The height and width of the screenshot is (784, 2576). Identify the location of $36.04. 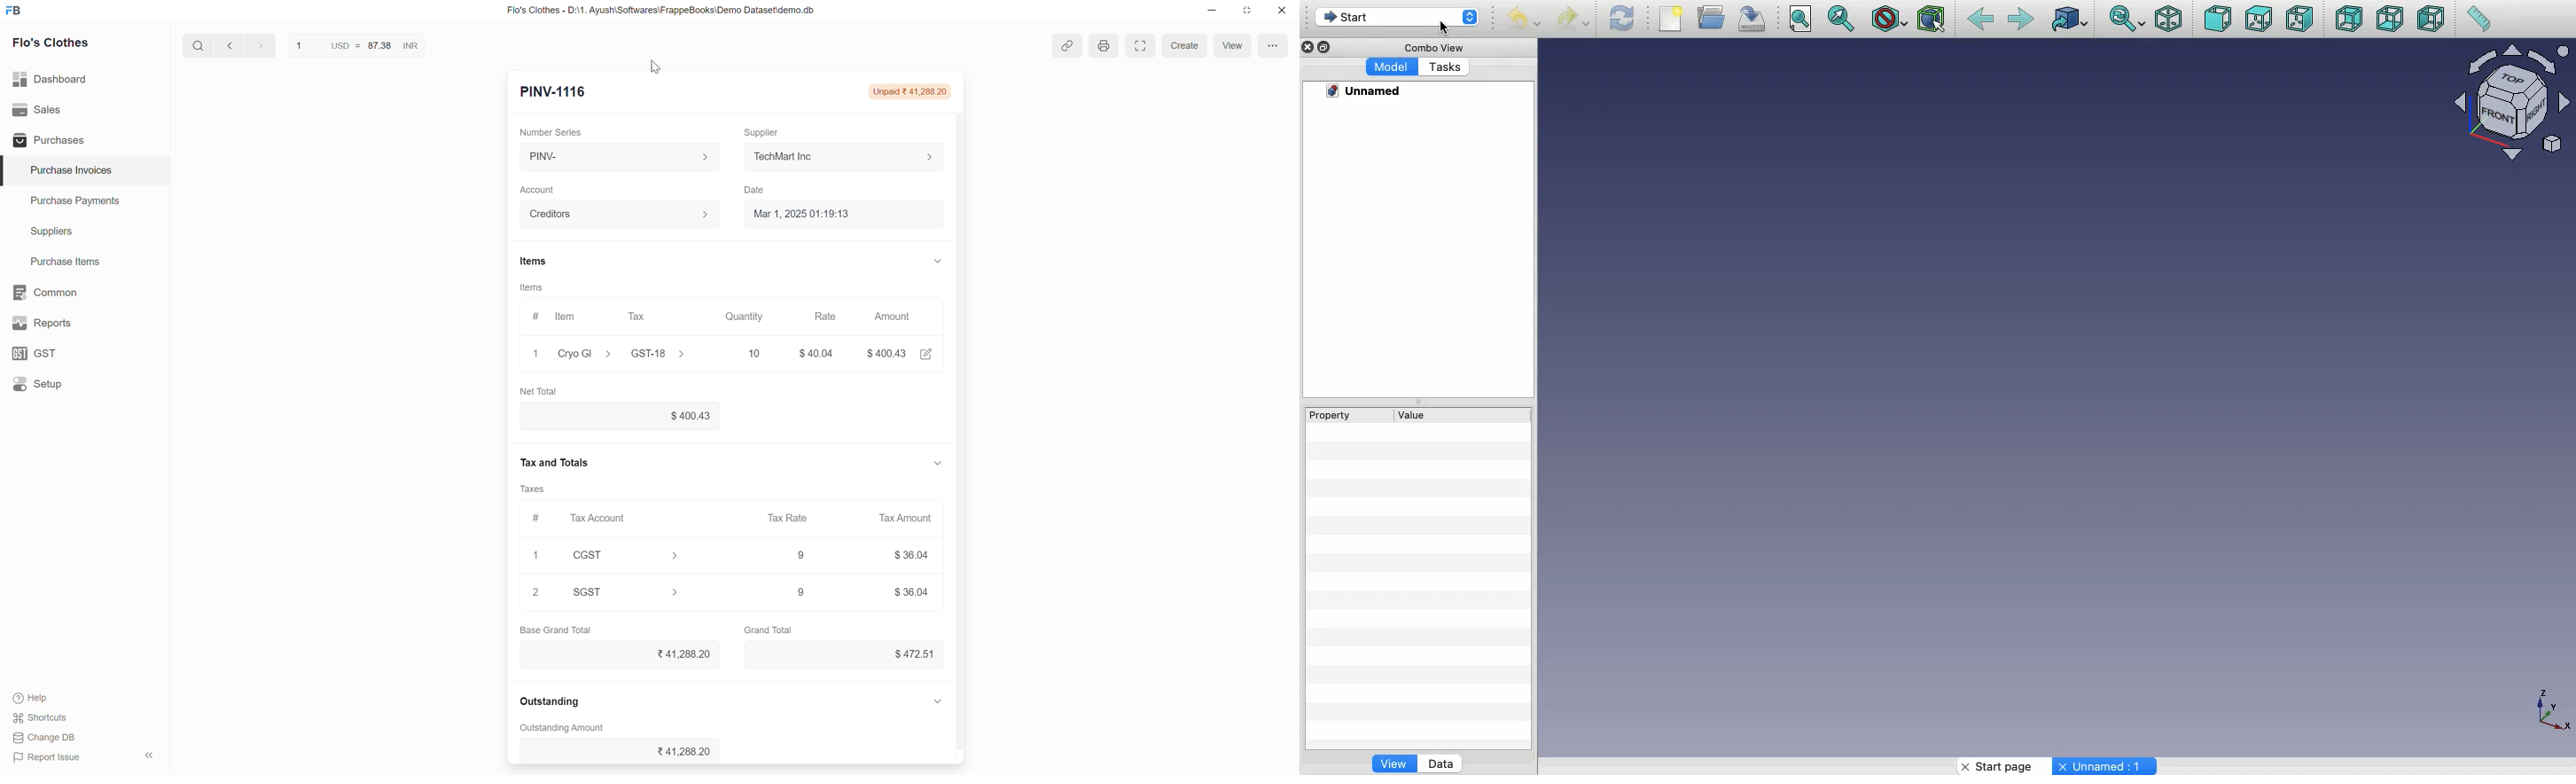
(905, 556).